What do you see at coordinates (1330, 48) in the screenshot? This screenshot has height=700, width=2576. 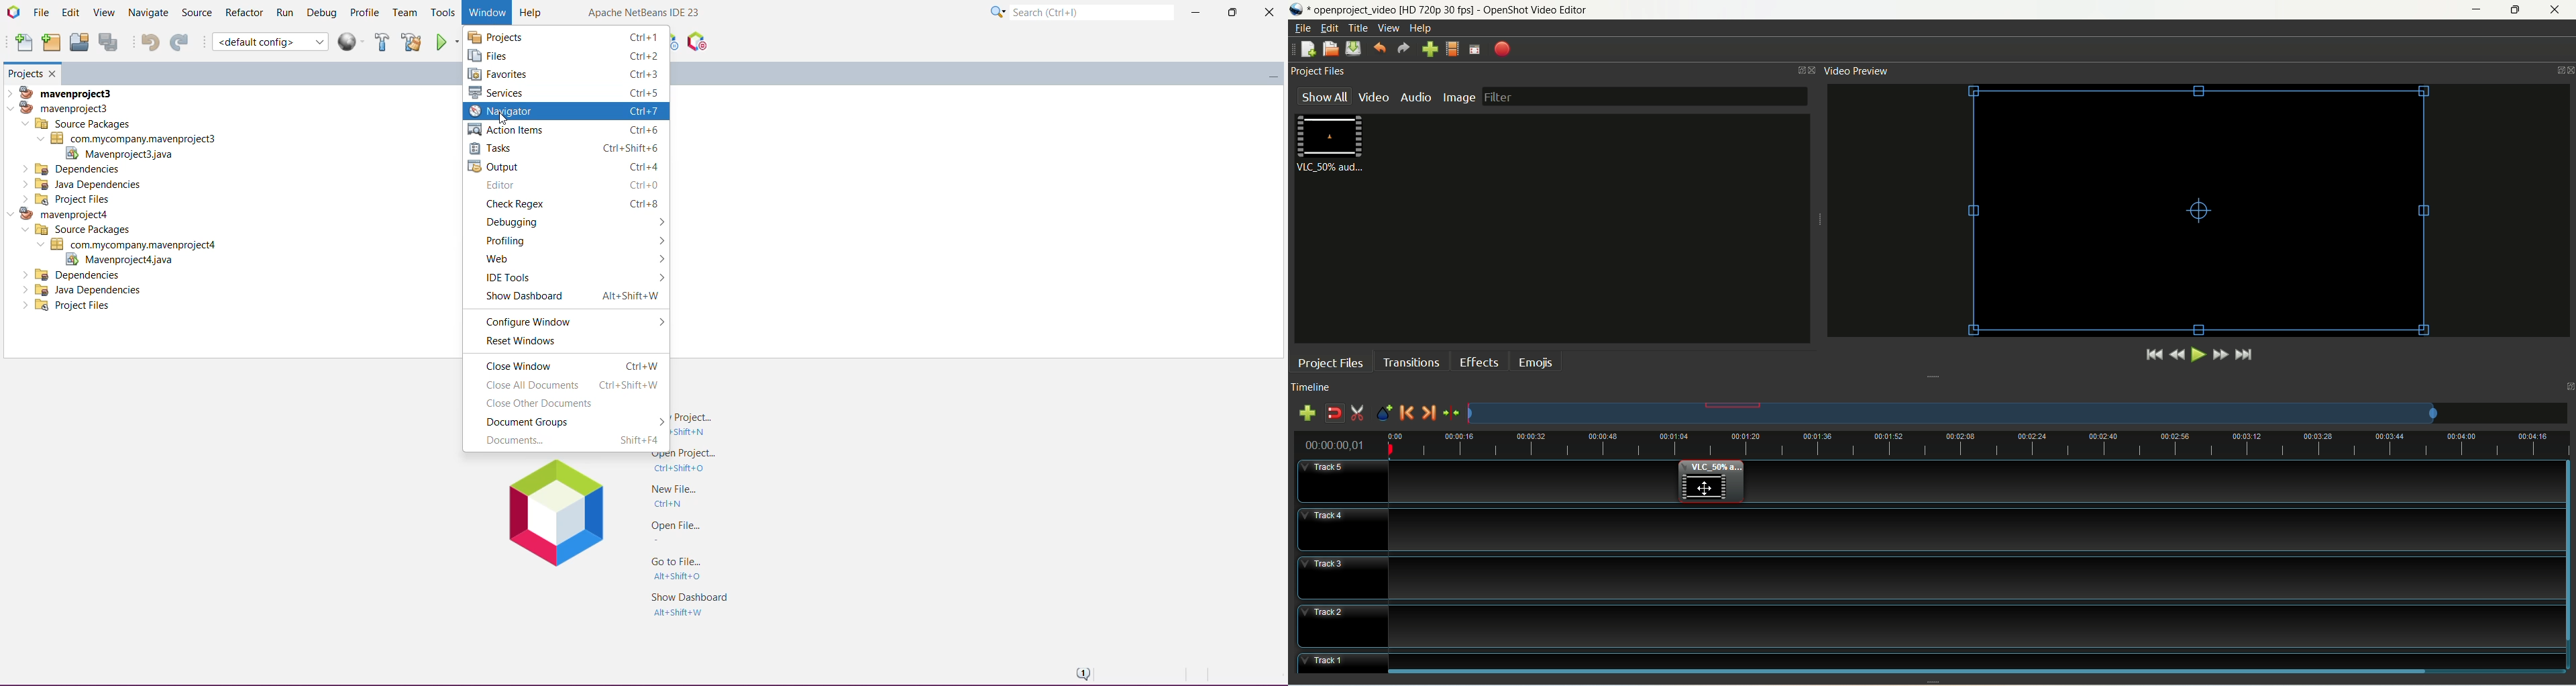 I see `open project` at bounding box center [1330, 48].